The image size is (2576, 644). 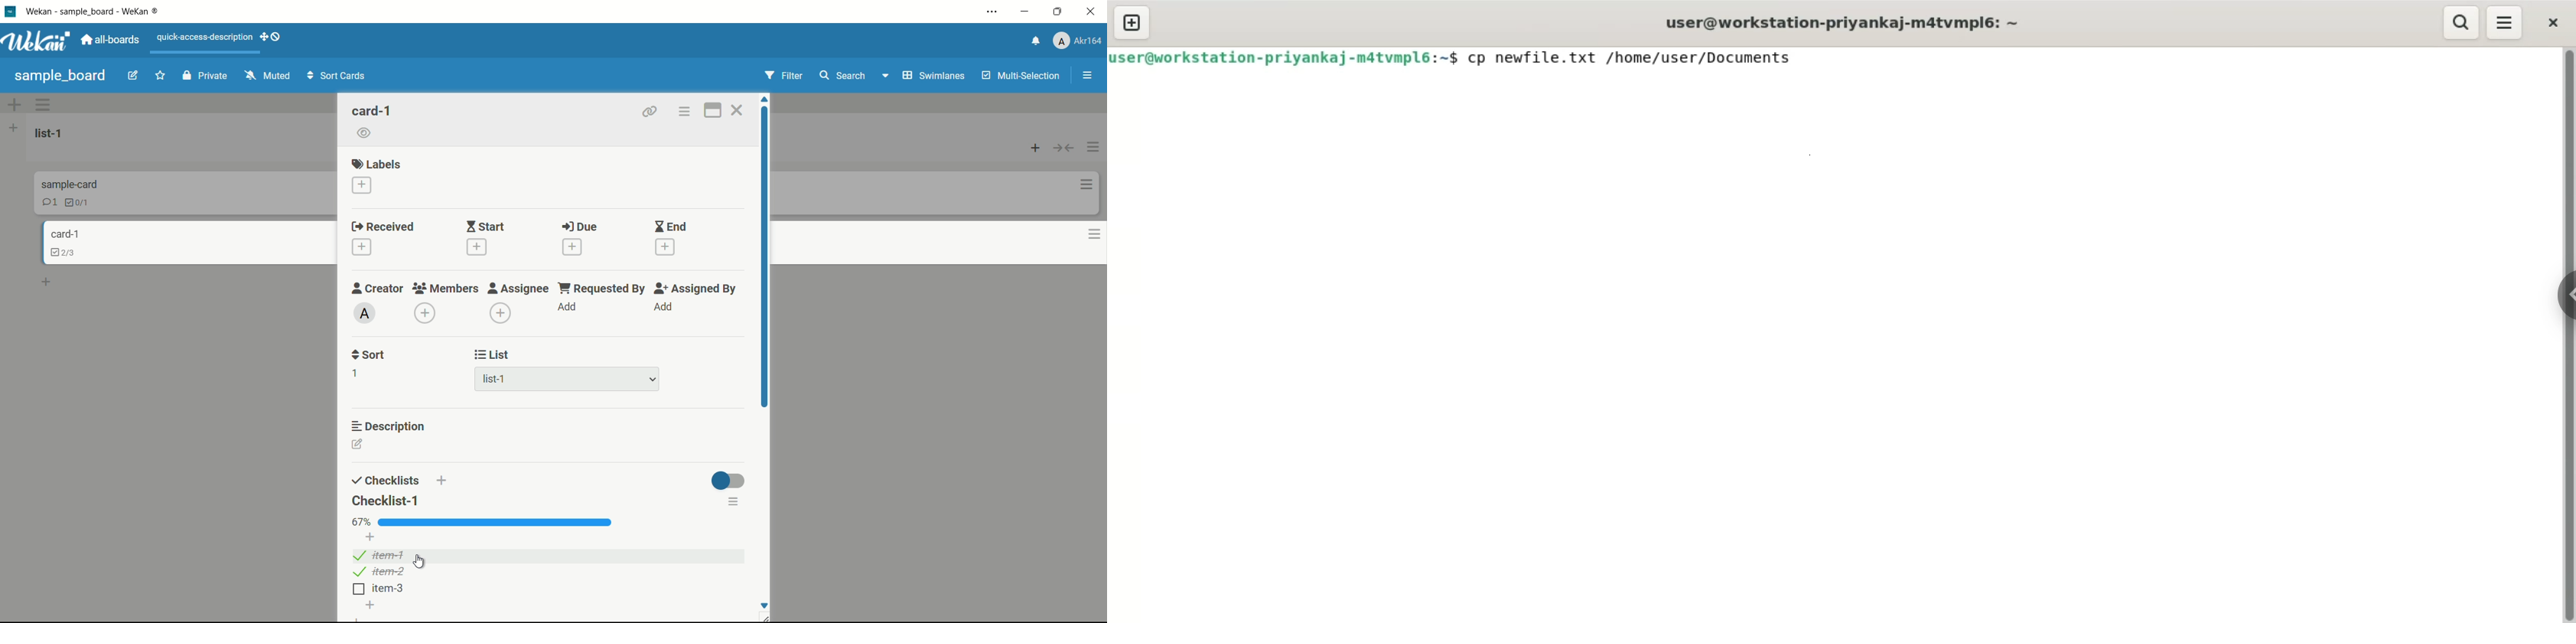 I want to click on admin, so click(x=366, y=314).